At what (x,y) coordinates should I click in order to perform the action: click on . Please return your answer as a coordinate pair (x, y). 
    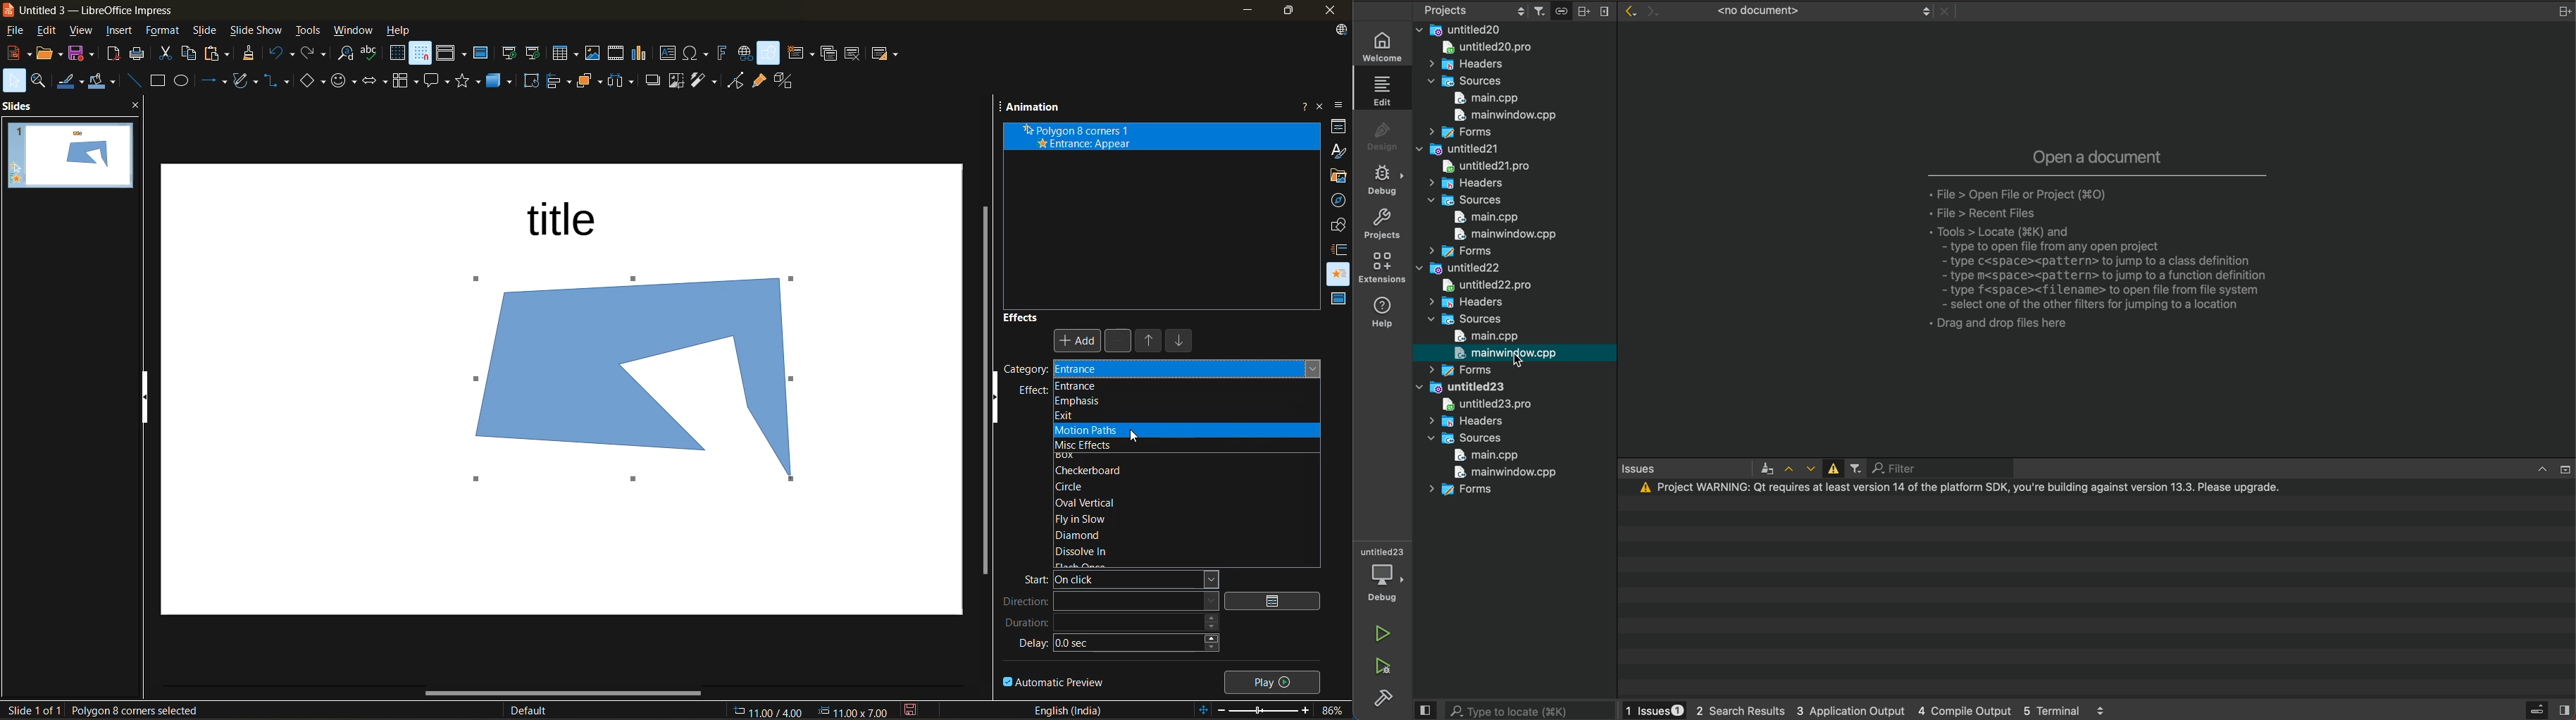
    Looking at the image, I should click on (1831, 468).